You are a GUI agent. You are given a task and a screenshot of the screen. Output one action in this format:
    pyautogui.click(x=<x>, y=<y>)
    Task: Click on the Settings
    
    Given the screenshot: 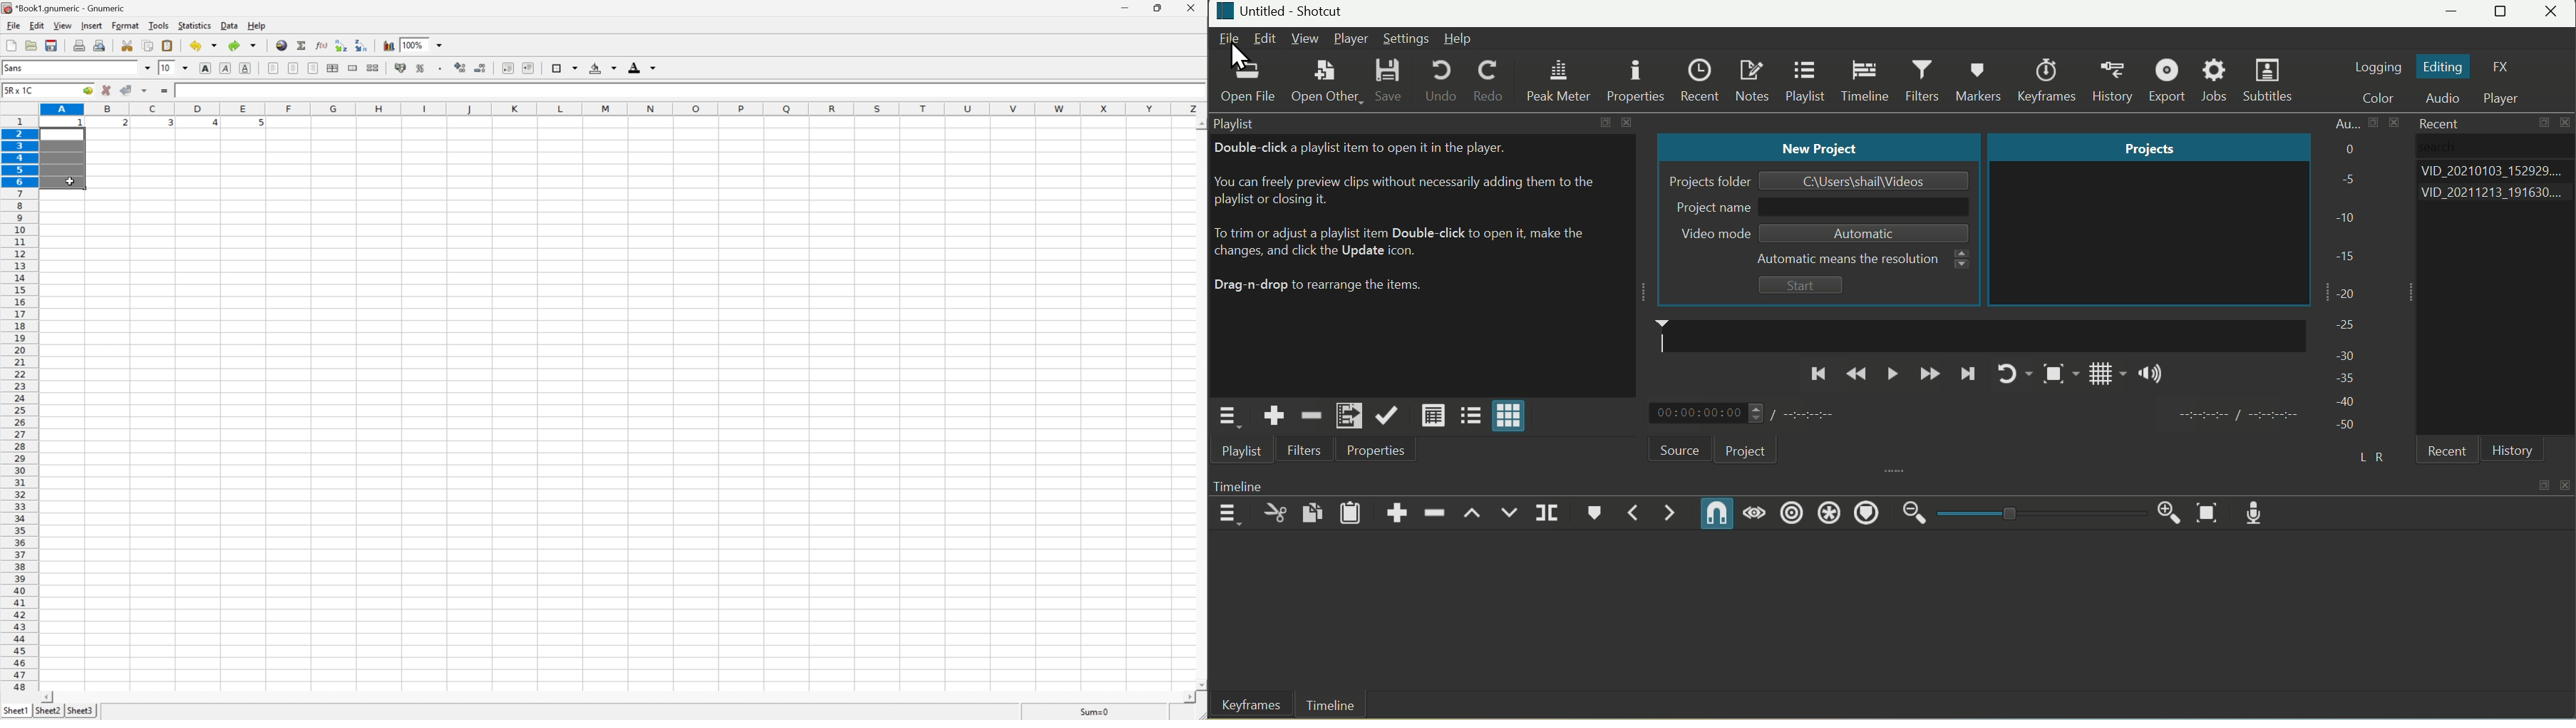 What is the action you would take?
    pyautogui.click(x=1406, y=38)
    